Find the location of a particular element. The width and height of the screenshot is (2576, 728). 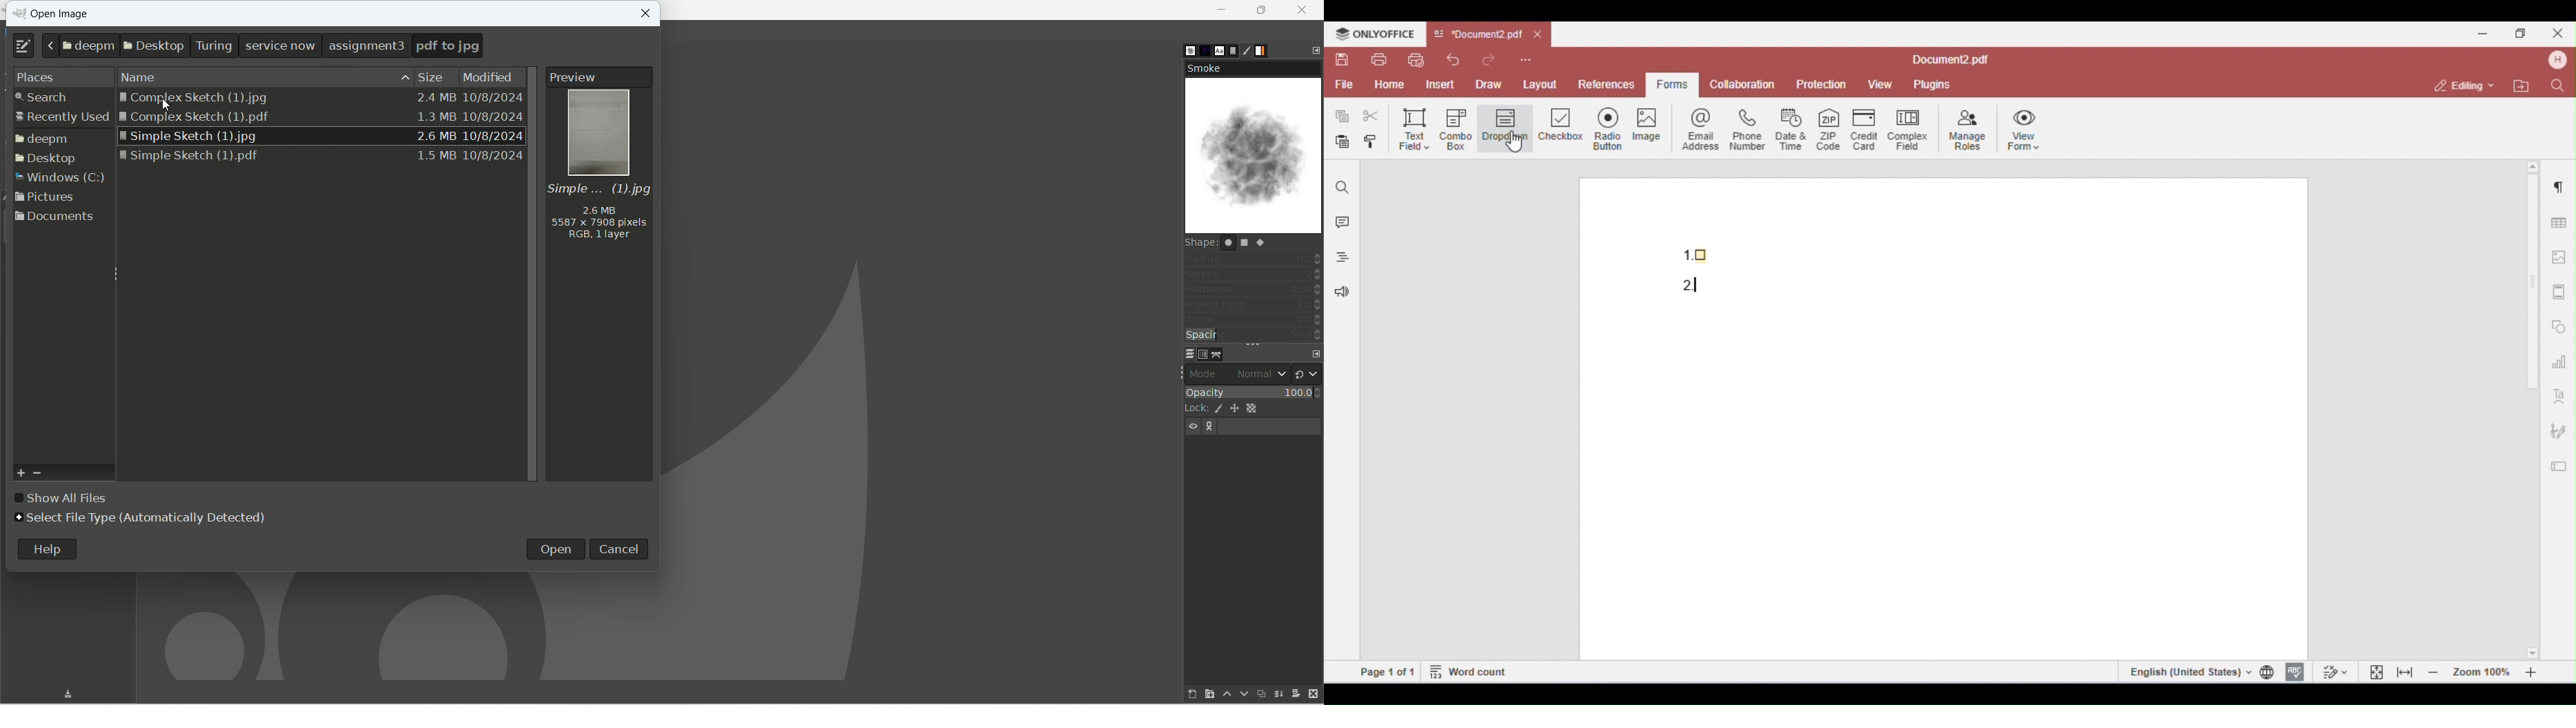

folder is located at coordinates (43, 139).